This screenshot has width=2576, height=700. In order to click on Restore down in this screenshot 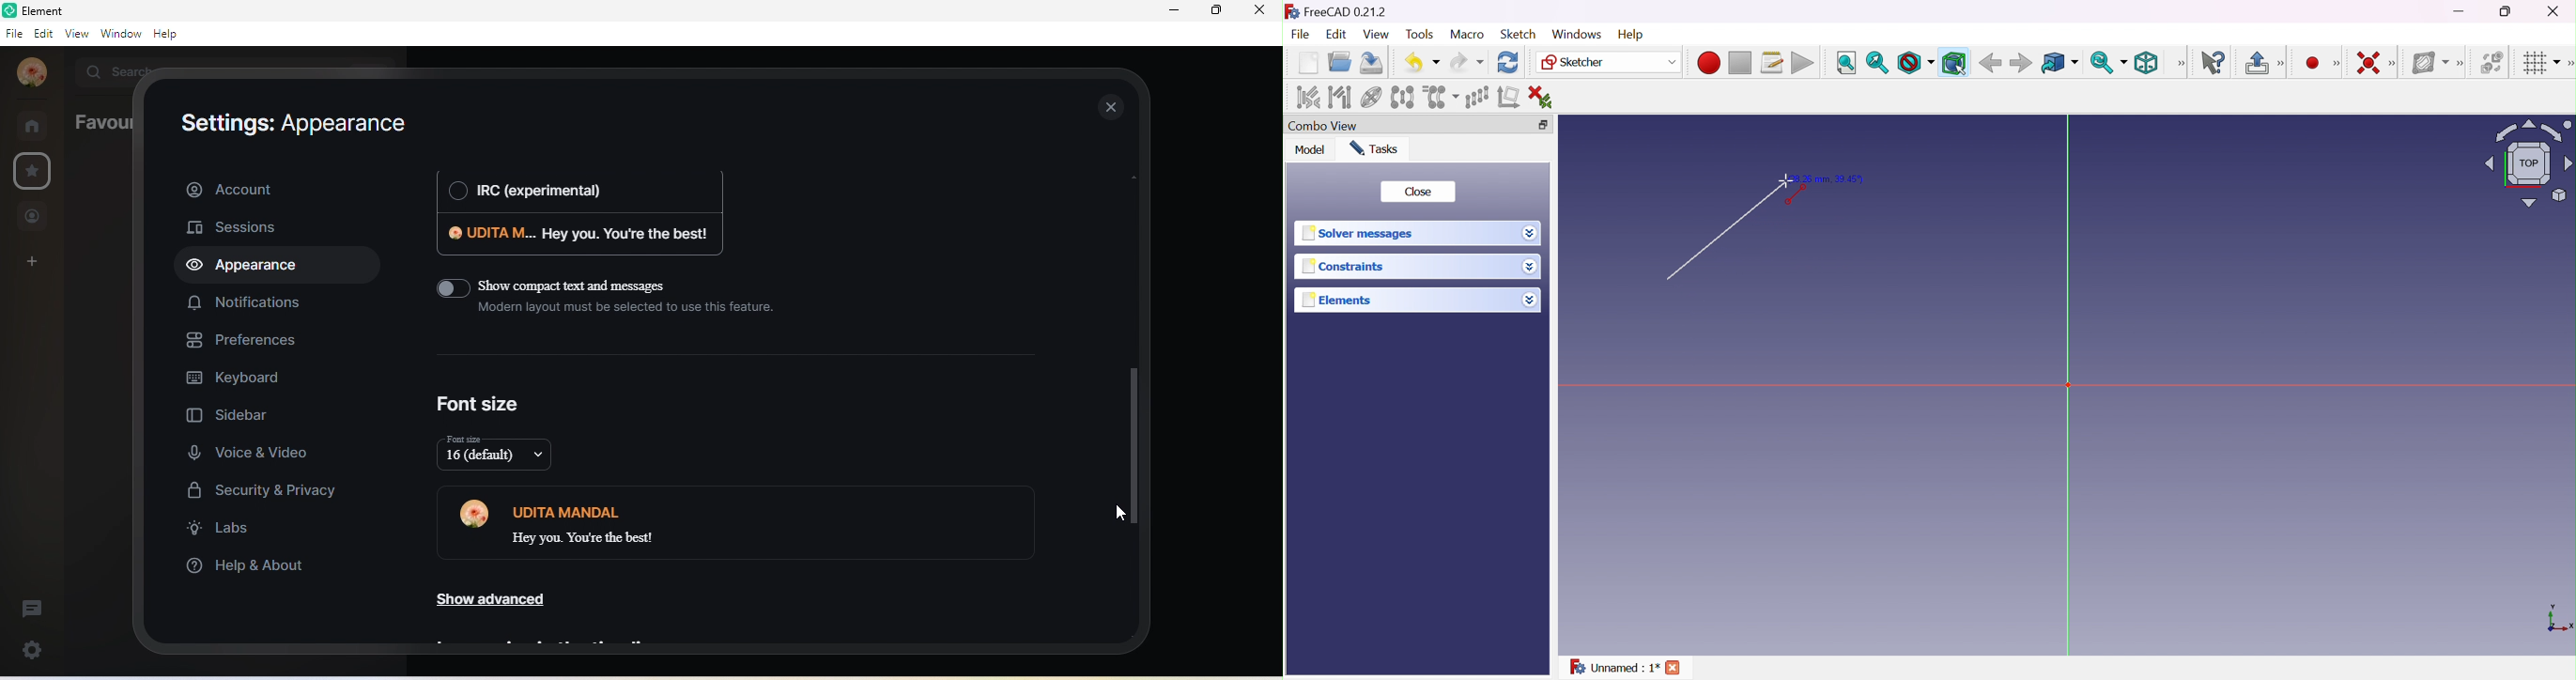, I will do `click(1545, 123)`.